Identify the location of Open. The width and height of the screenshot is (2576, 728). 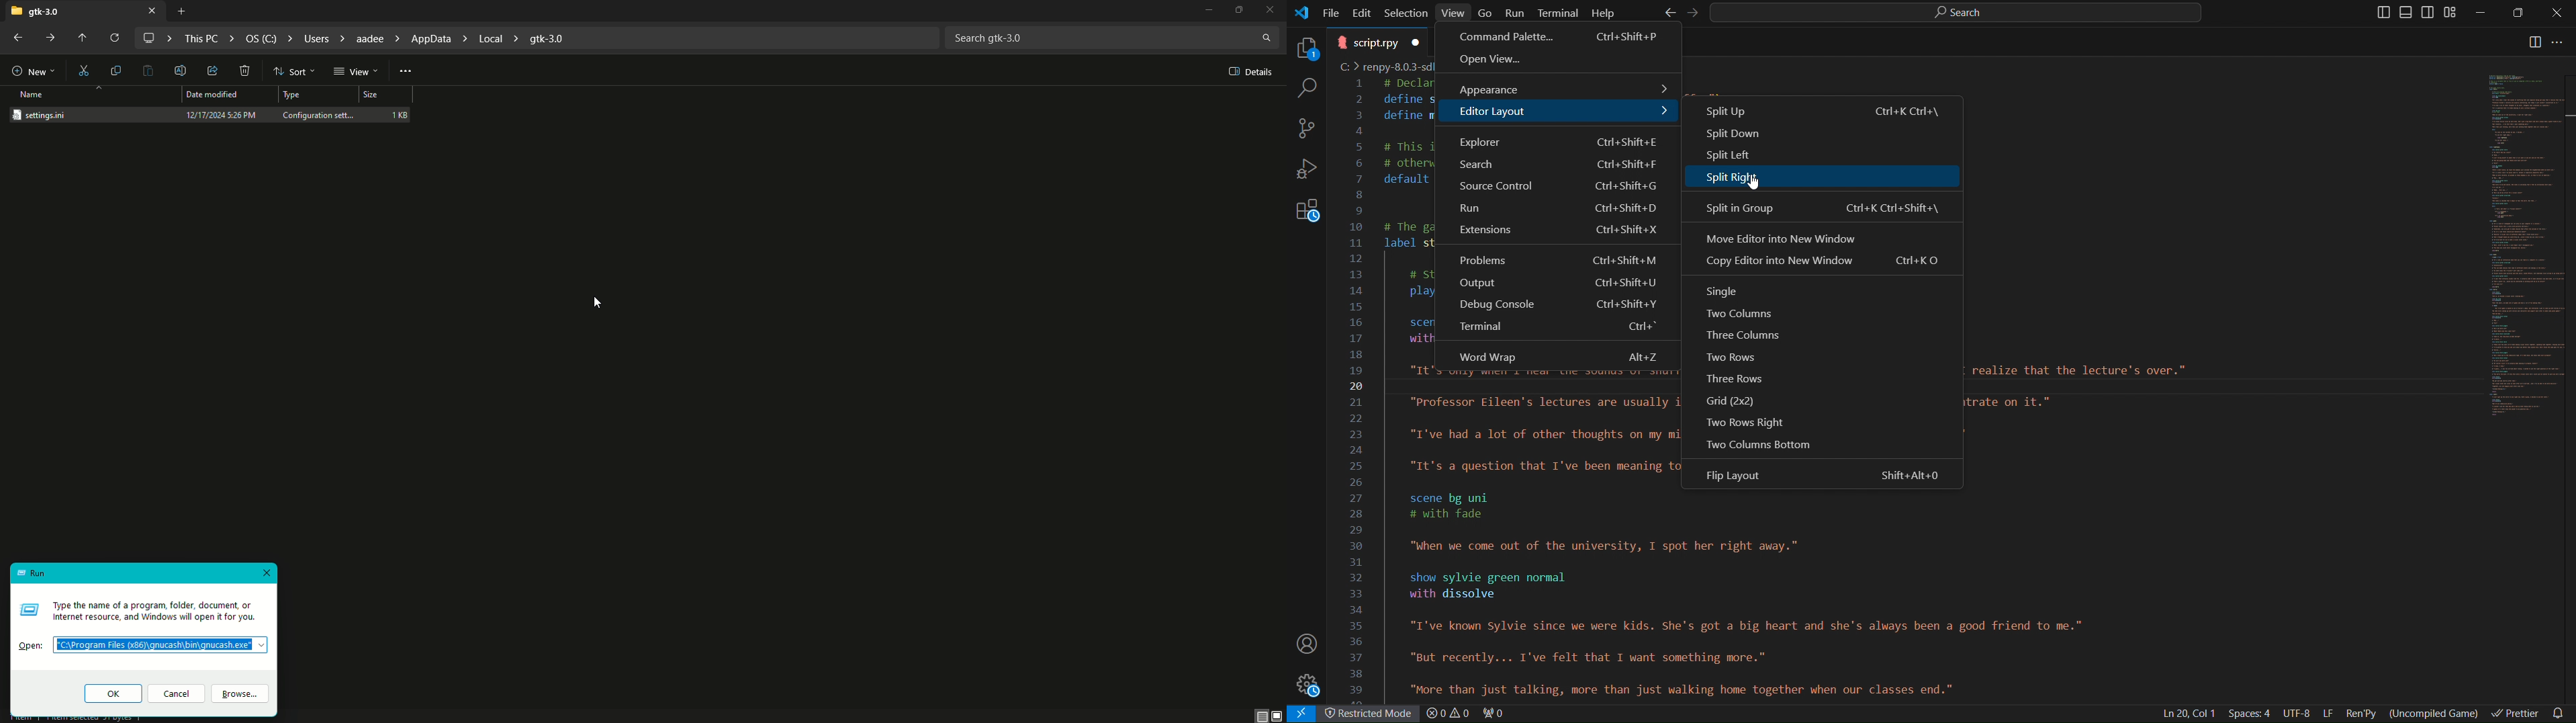
(32, 647).